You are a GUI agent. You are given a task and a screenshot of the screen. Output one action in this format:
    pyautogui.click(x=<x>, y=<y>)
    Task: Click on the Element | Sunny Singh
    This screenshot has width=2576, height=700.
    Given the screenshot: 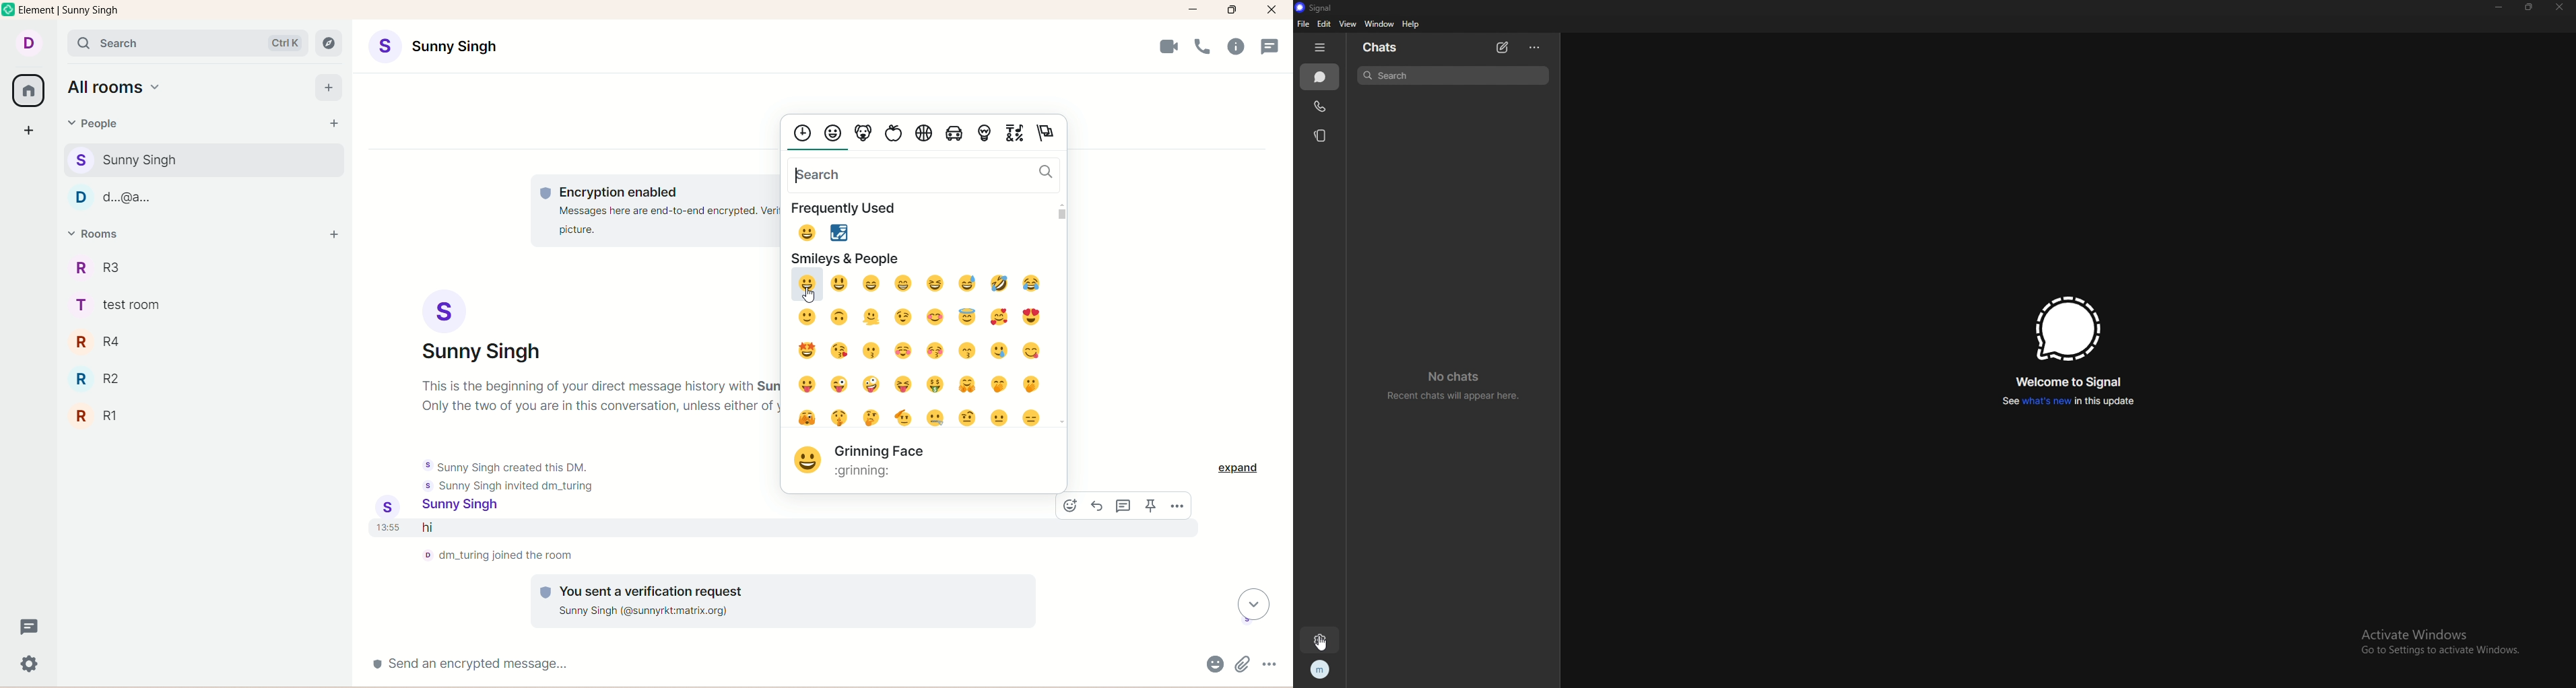 What is the action you would take?
    pyautogui.click(x=69, y=9)
    